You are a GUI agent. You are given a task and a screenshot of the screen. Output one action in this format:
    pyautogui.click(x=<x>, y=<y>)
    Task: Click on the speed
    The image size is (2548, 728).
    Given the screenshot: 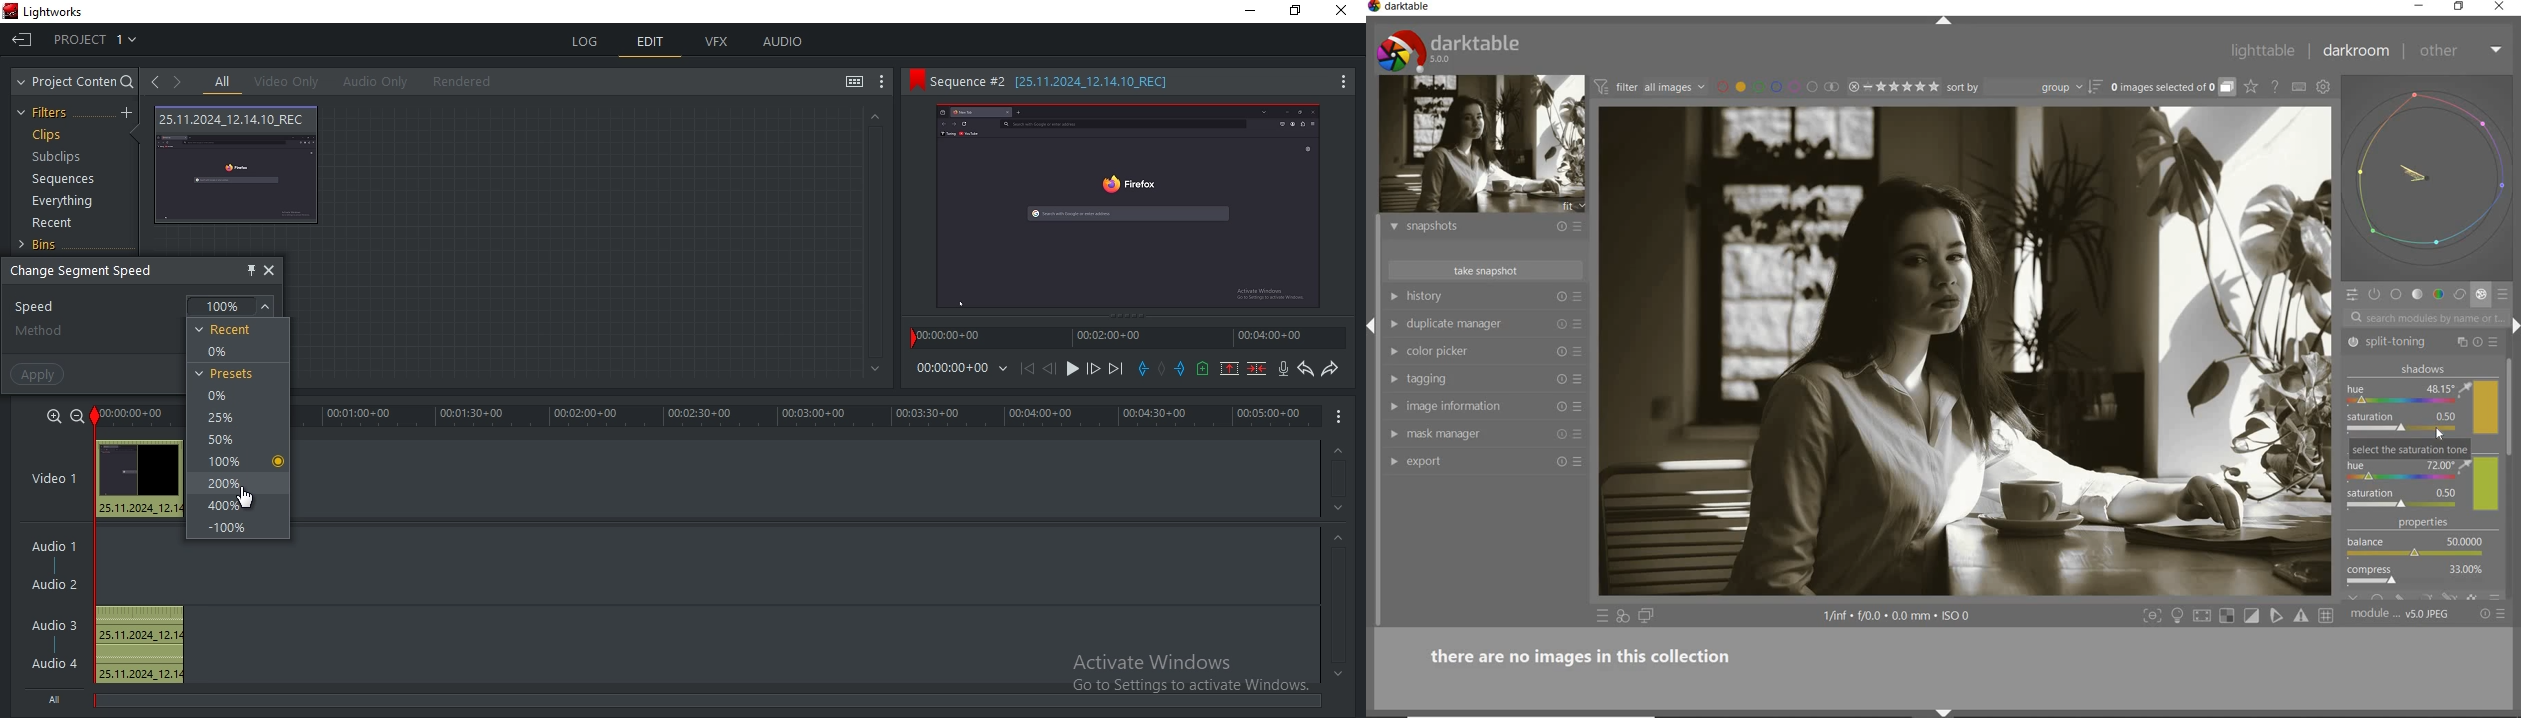 What is the action you would take?
    pyautogui.click(x=38, y=306)
    